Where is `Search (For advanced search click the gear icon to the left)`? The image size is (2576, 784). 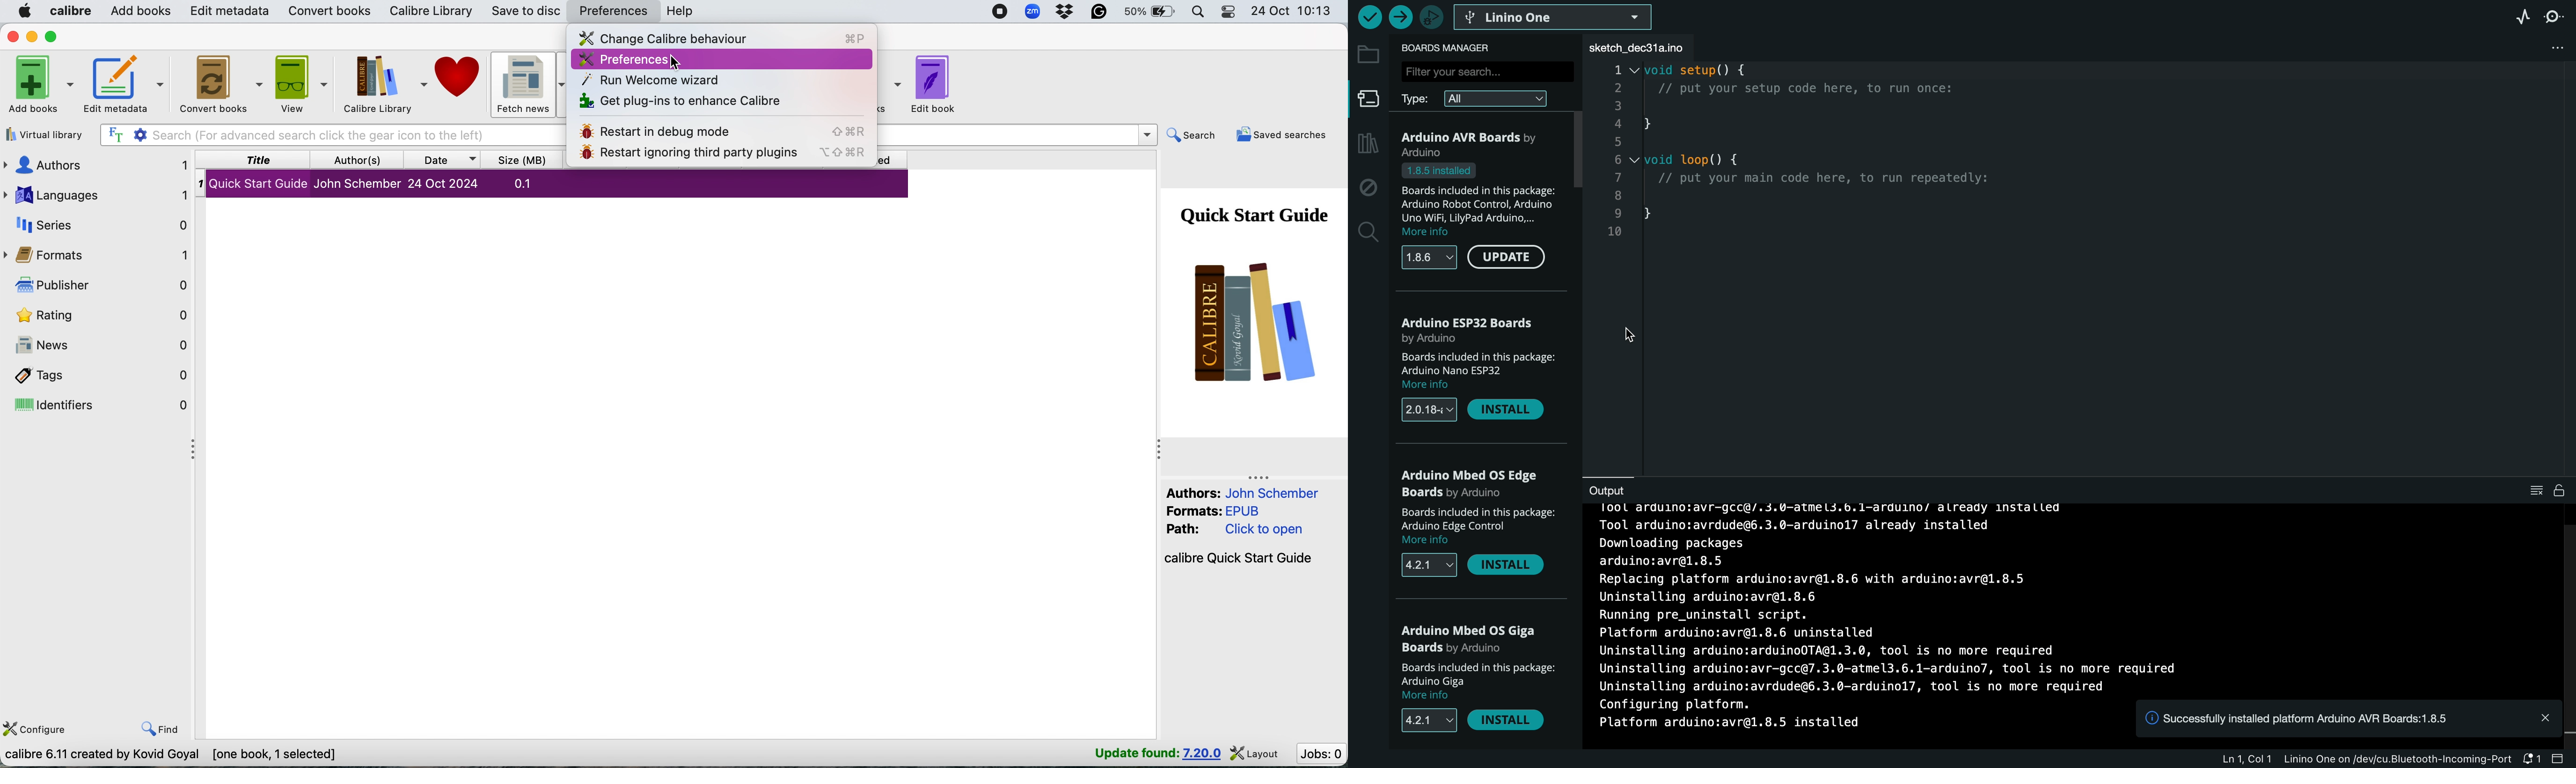
Search (For advanced search click the gear icon to the left) is located at coordinates (331, 134).